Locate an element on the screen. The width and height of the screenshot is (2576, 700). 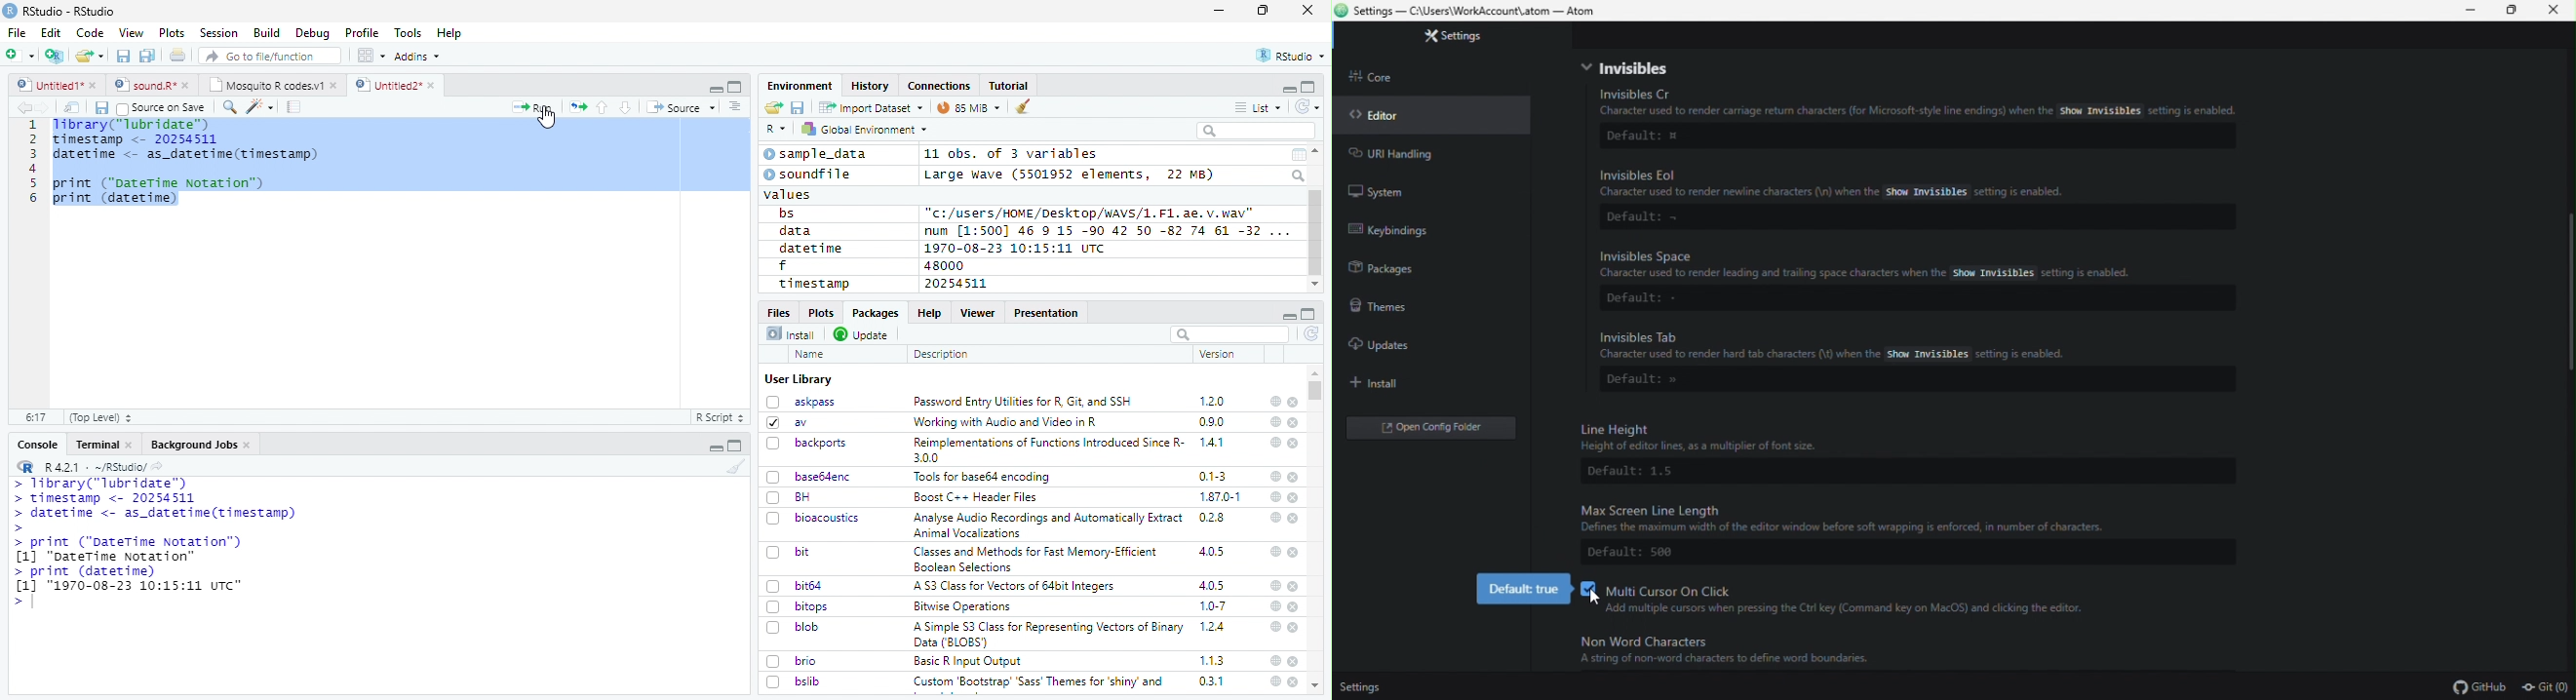
backports is located at coordinates (809, 444).